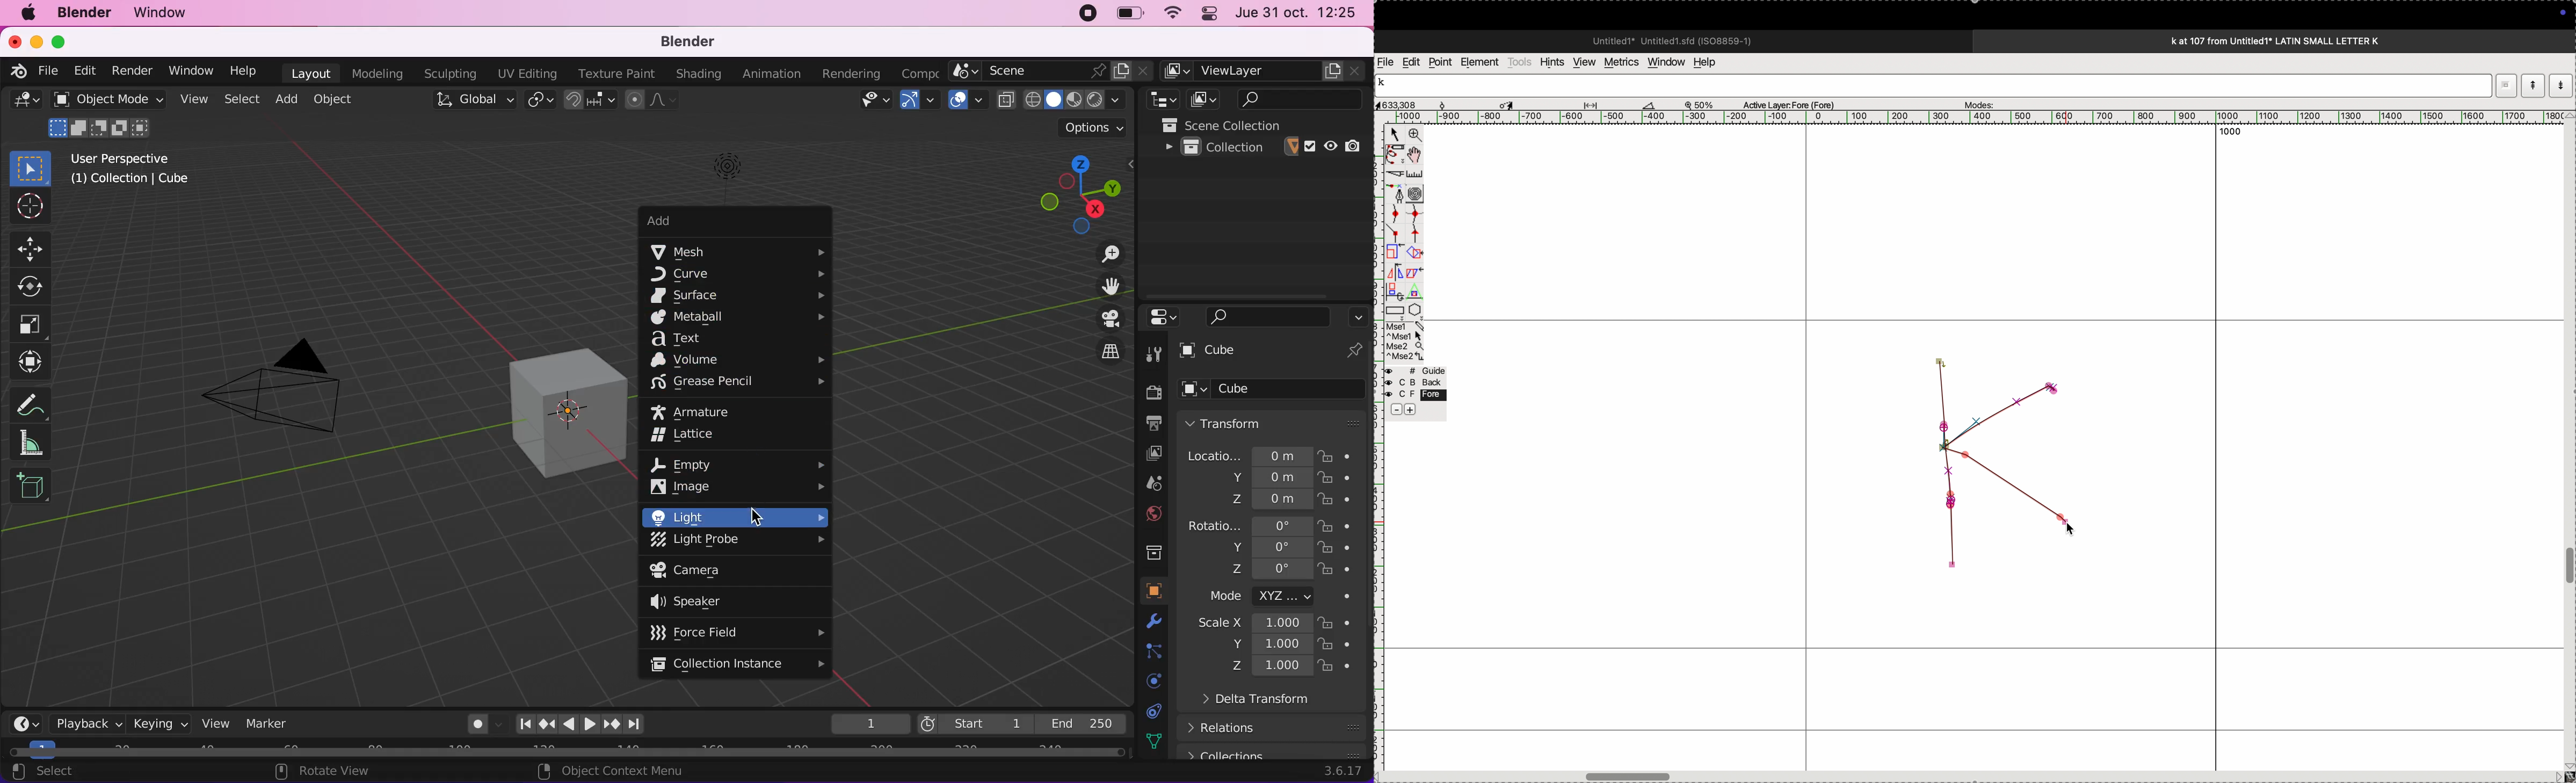 This screenshot has height=784, width=2576. What do you see at coordinates (1417, 174) in the screenshot?
I see `scale` at bounding box center [1417, 174].